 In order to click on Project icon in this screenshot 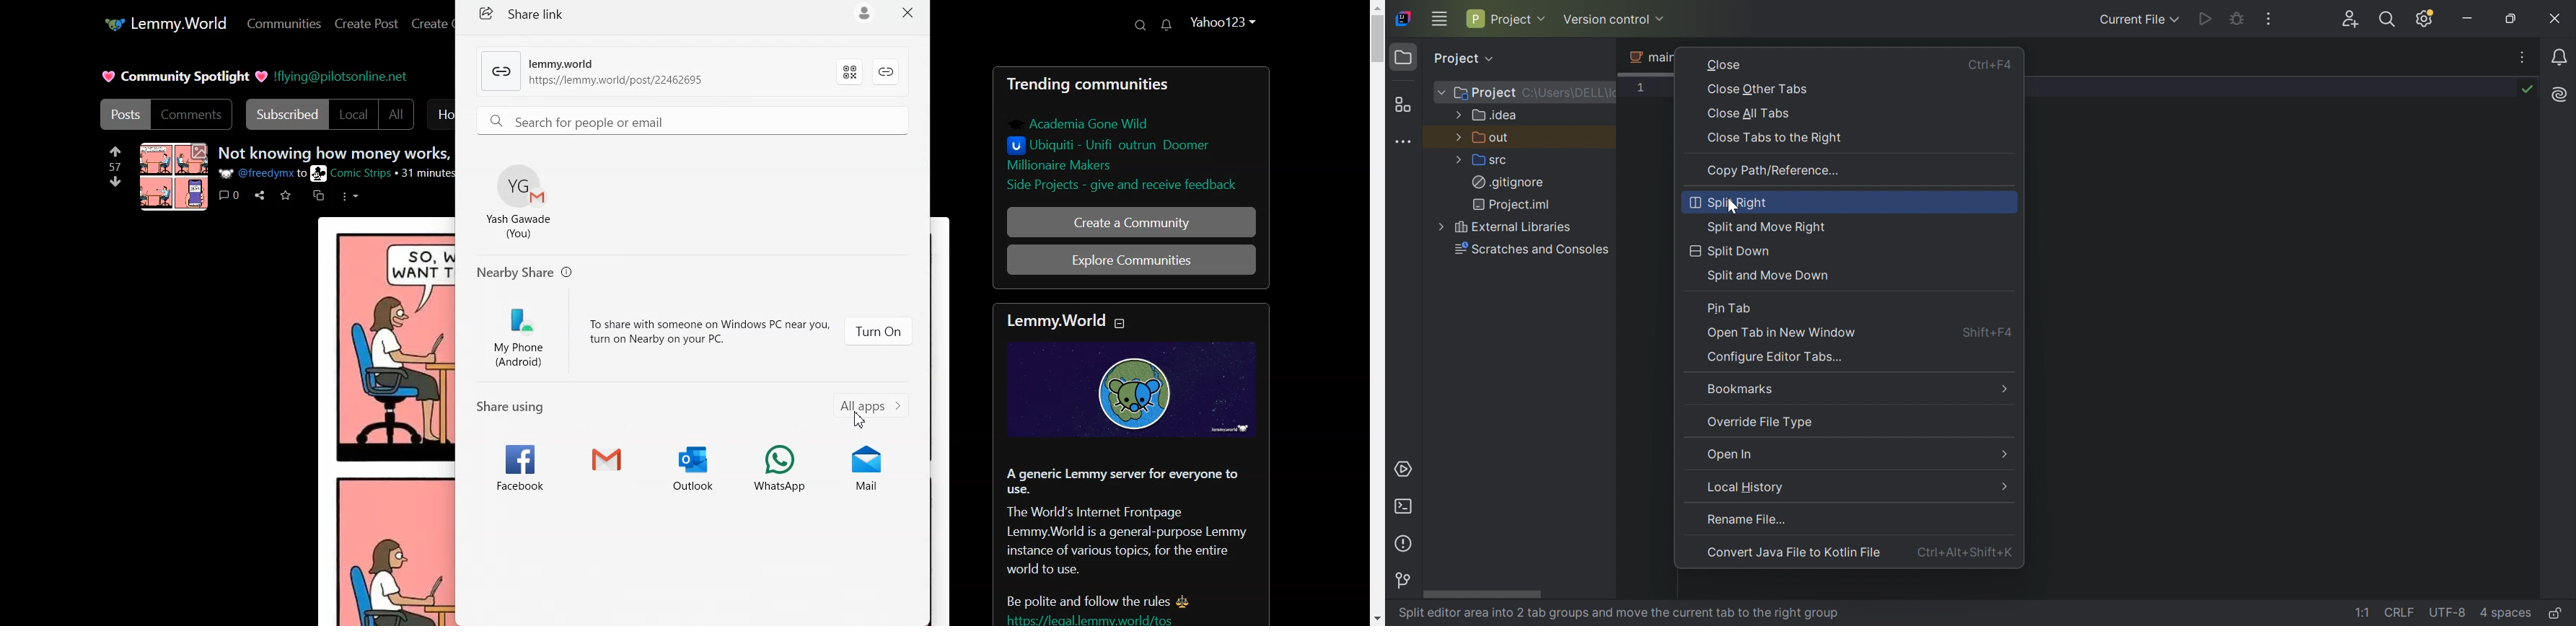, I will do `click(1403, 58)`.